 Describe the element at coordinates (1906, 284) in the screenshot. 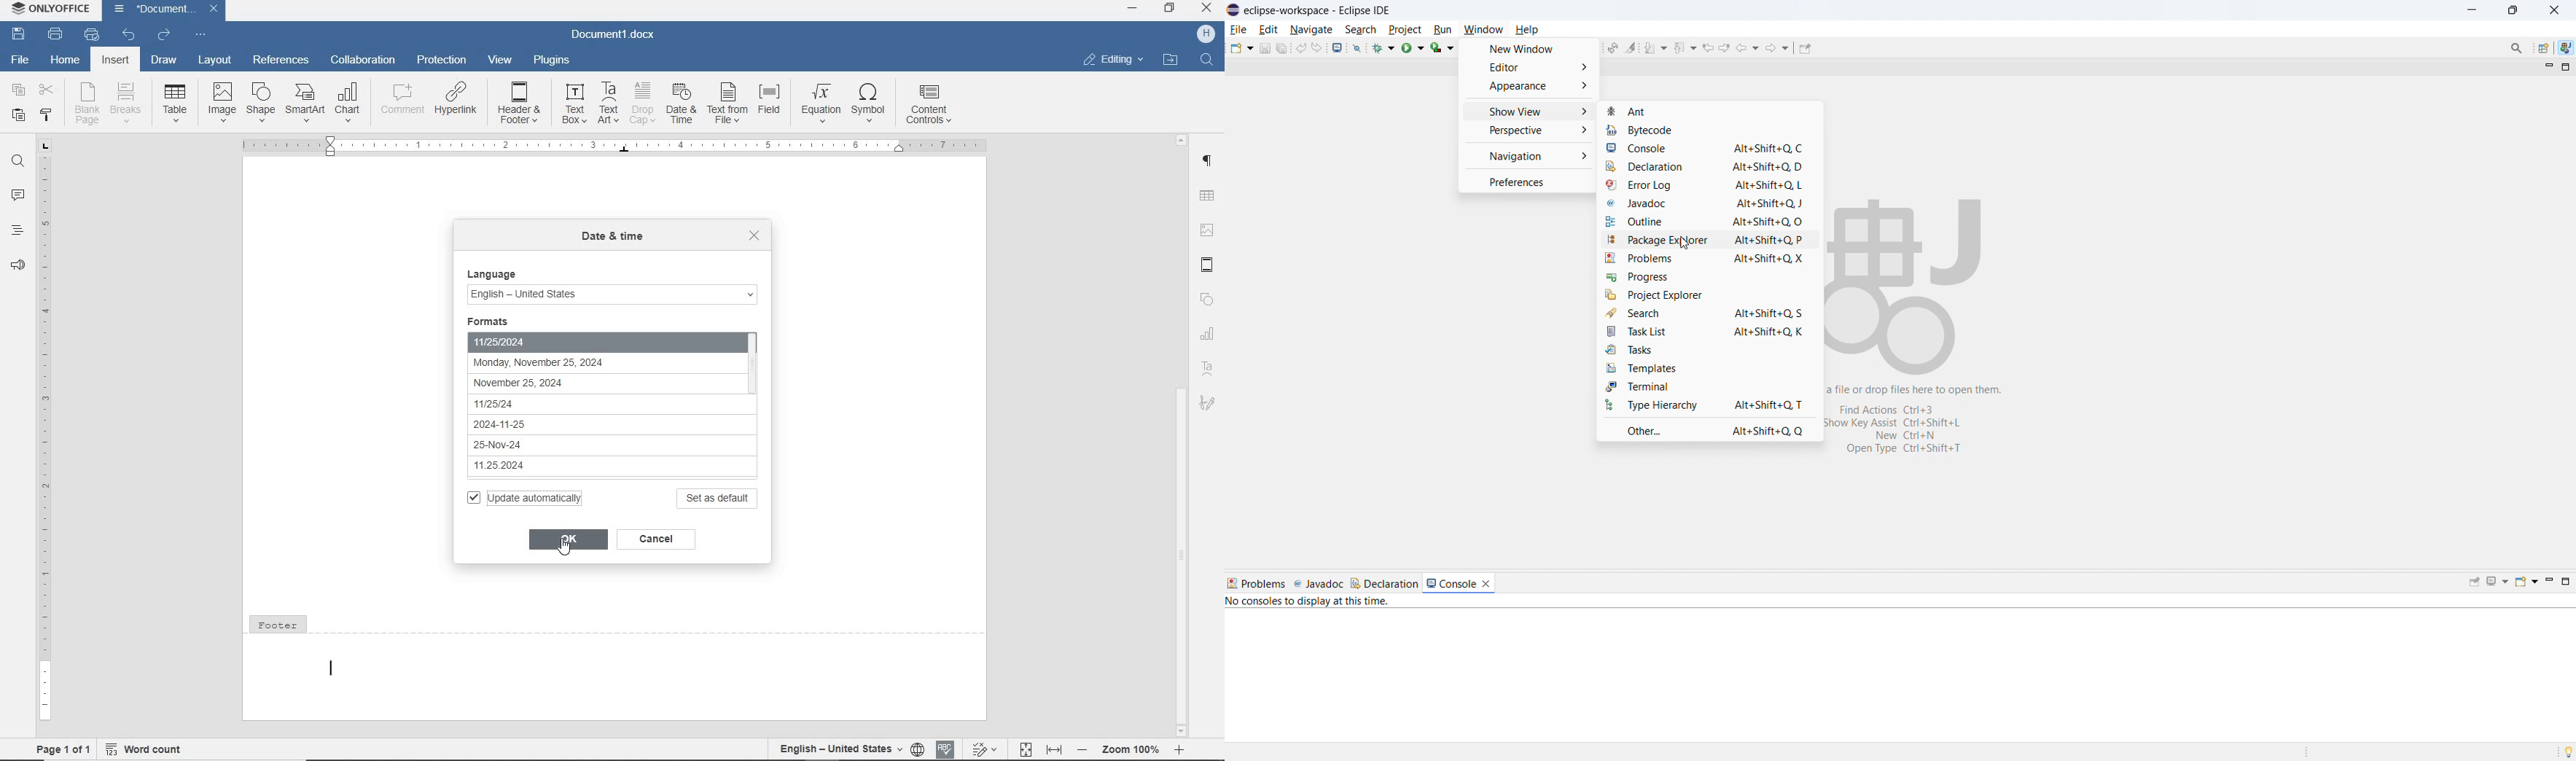

I see `Workspace logo` at that location.